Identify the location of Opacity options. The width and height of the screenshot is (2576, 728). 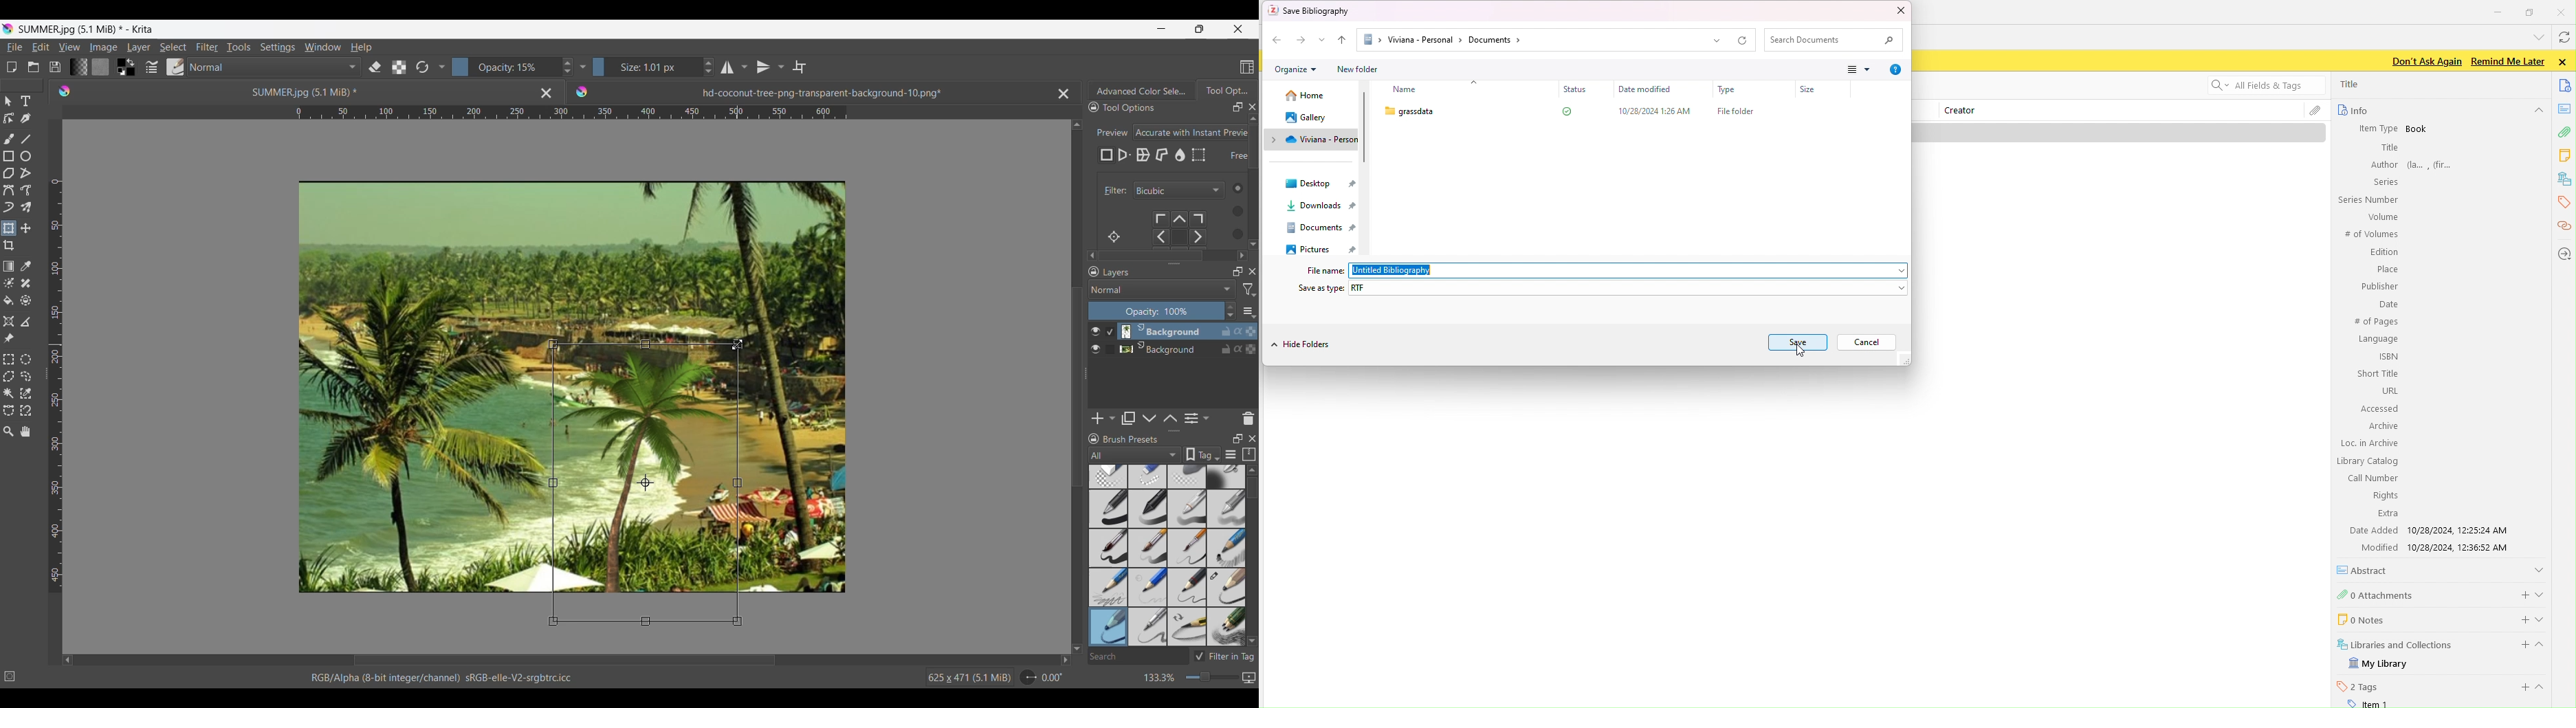
(582, 66).